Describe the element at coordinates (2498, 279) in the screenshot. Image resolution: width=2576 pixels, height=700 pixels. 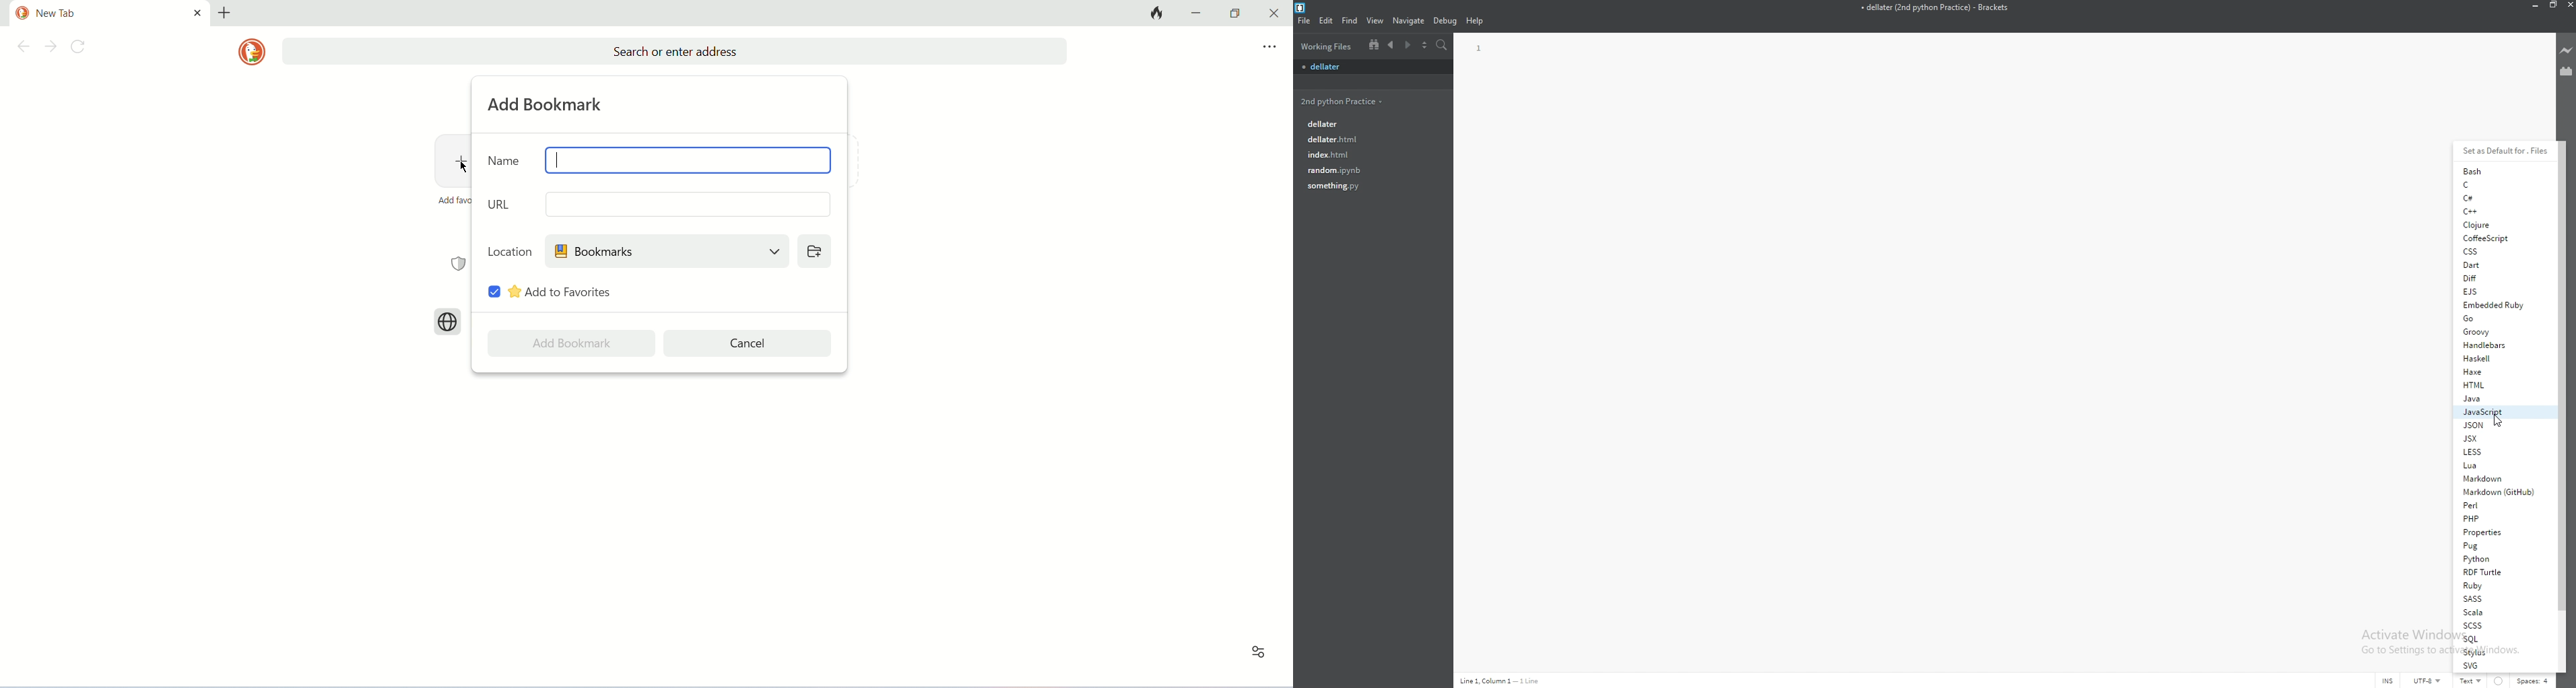
I see `diff` at that location.